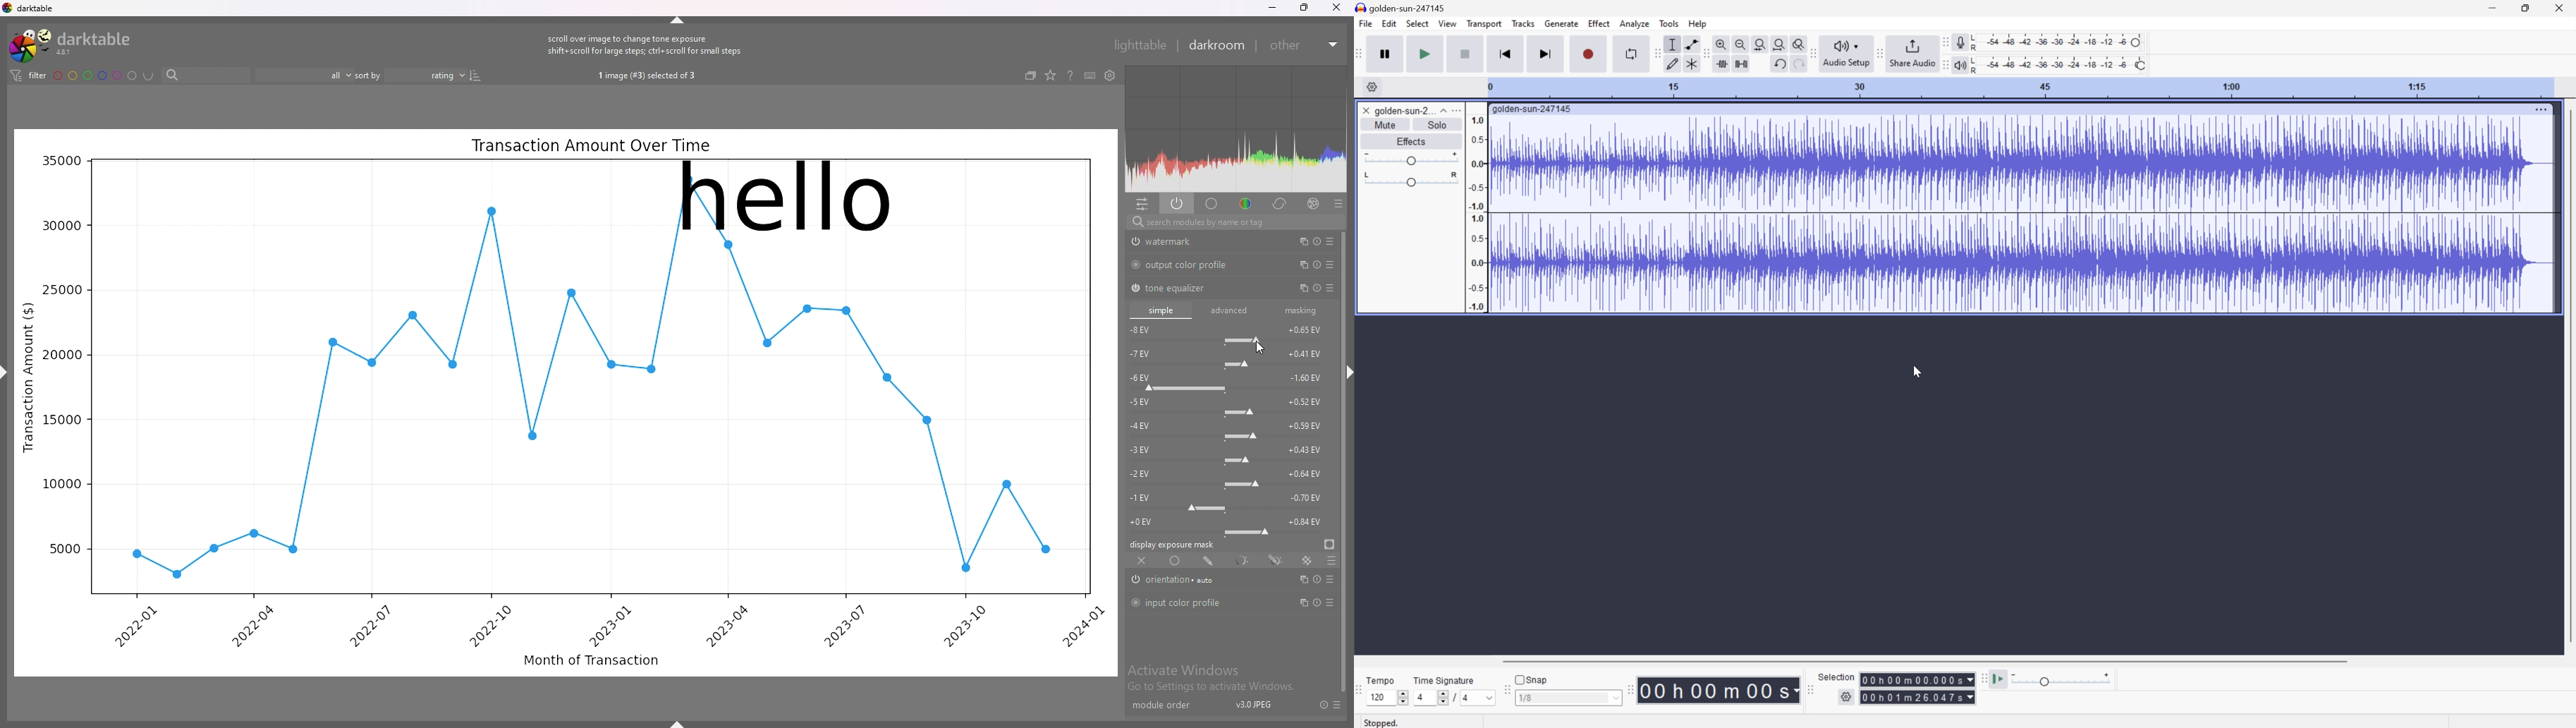  Describe the element at coordinates (1183, 581) in the screenshot. I see `orientation` at that location.